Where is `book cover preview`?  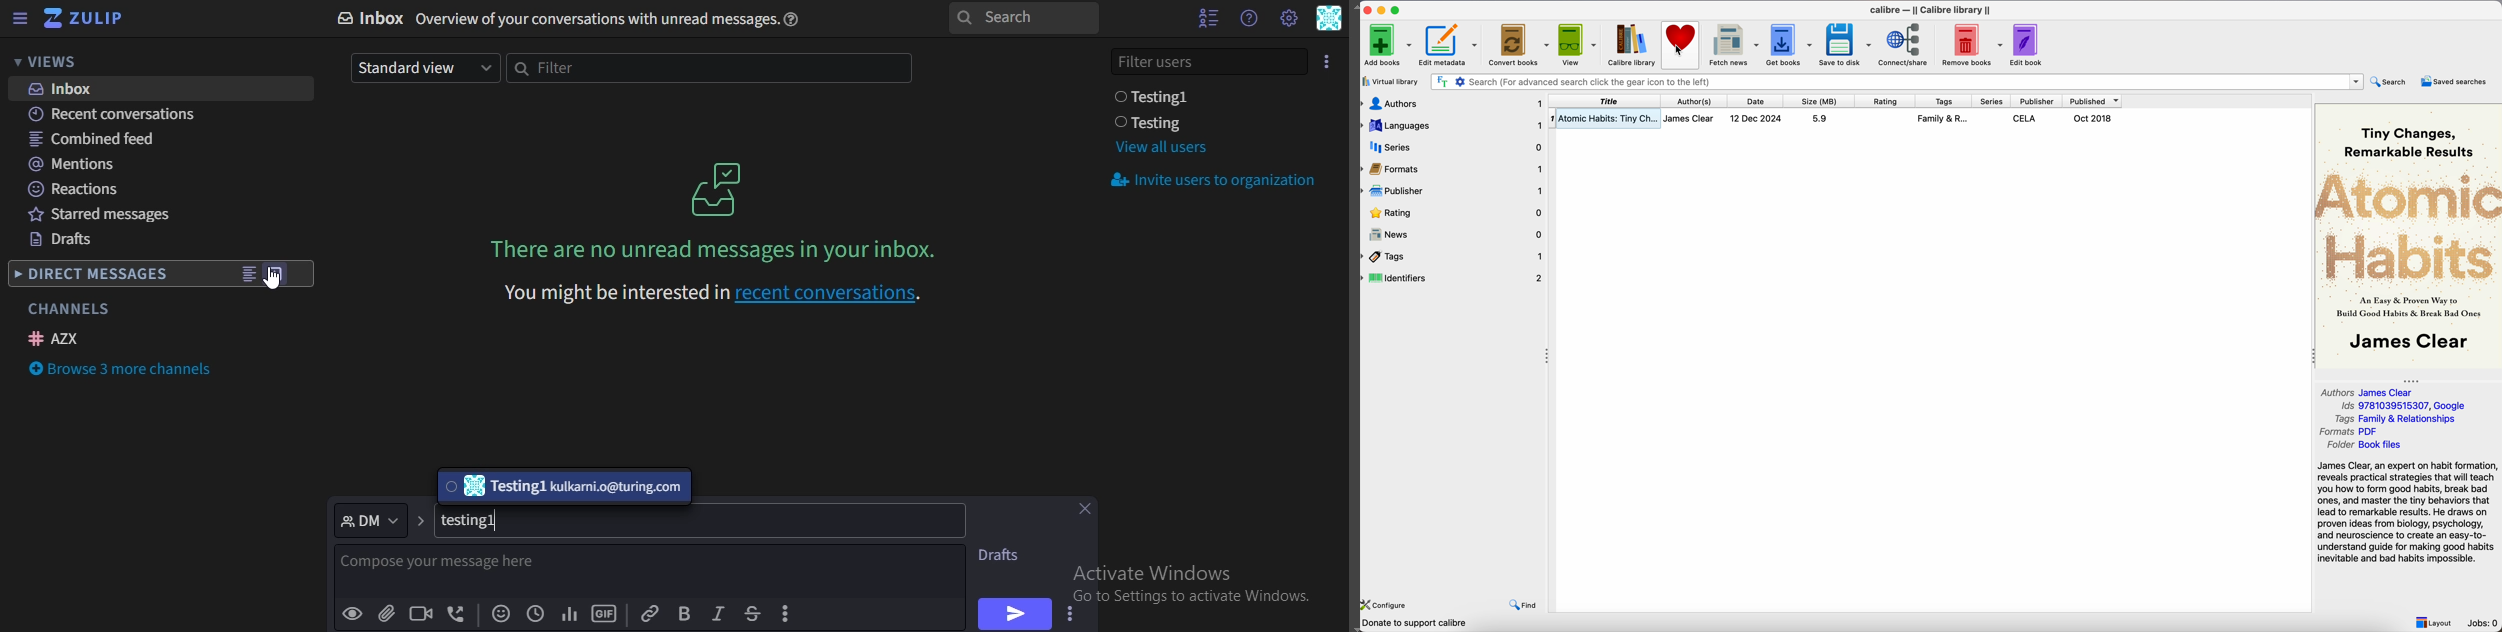 book cover preview is located at coordinates (2409, 236).